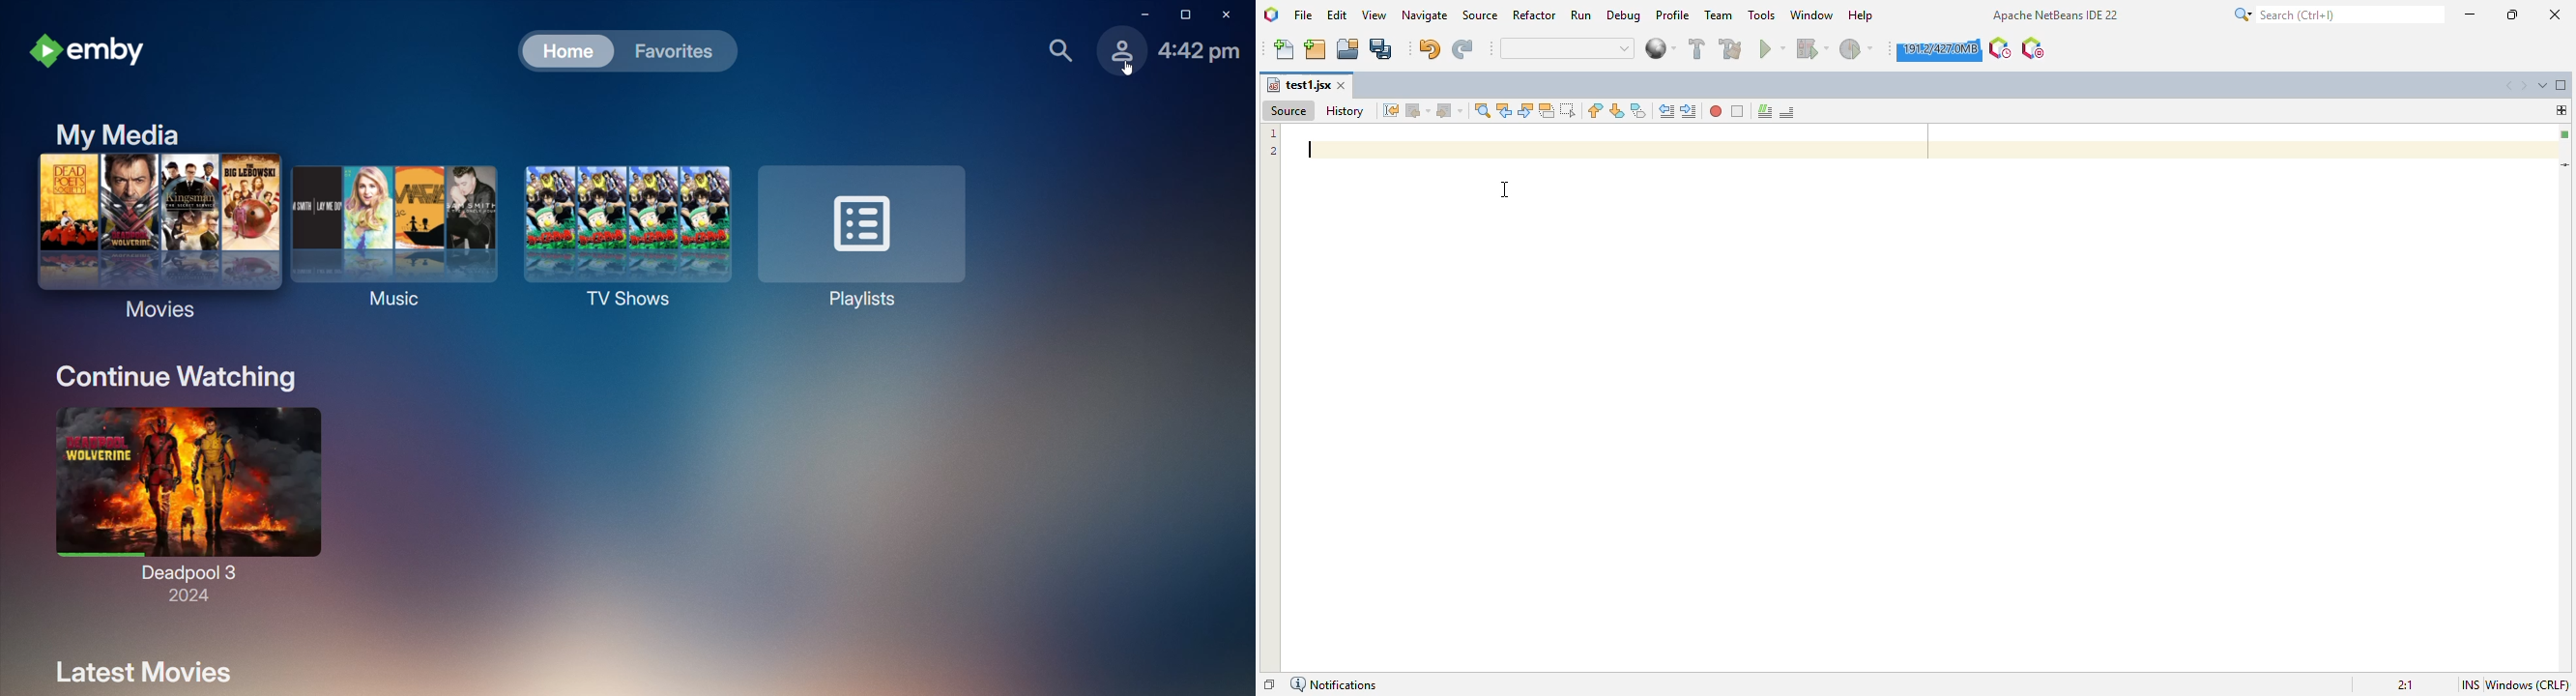 This screenshot has height=700, width=2576. Describe the element at coordinates (869, 238) in the screenshot. I see `Playlists` at that location.